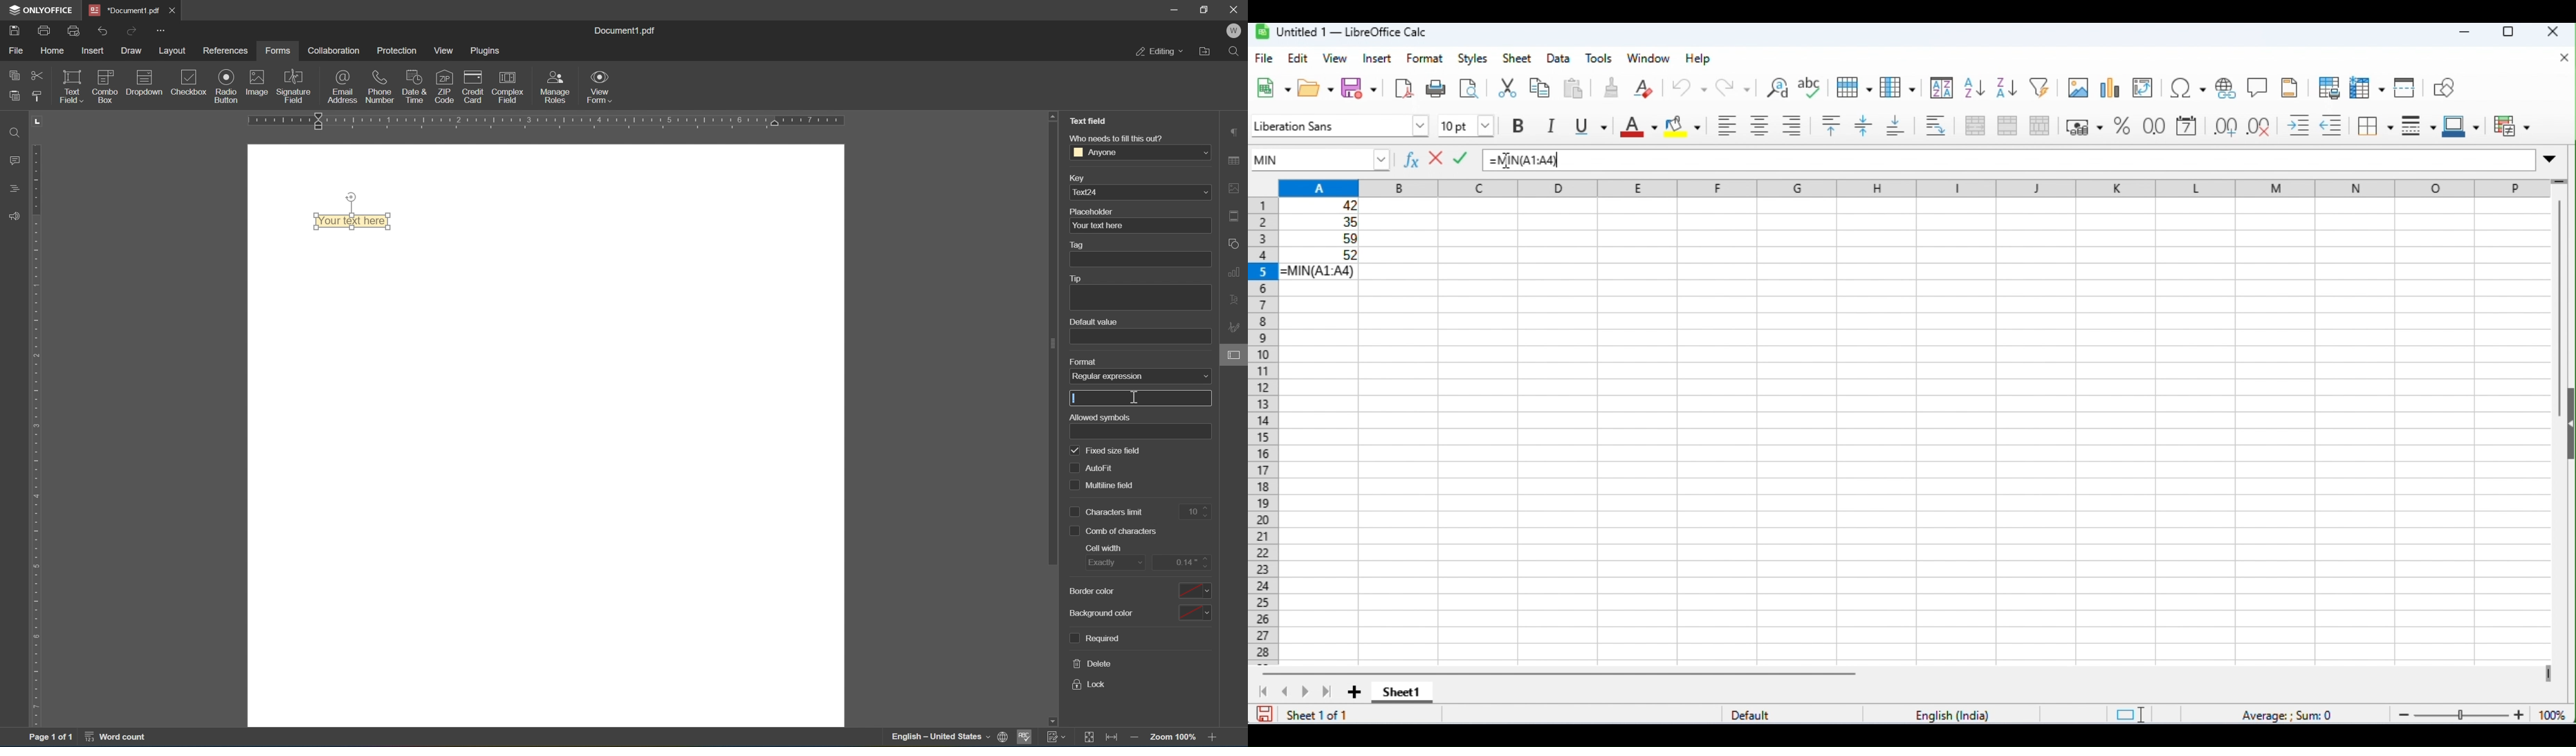  I want to click on close, so click(2564, 59).